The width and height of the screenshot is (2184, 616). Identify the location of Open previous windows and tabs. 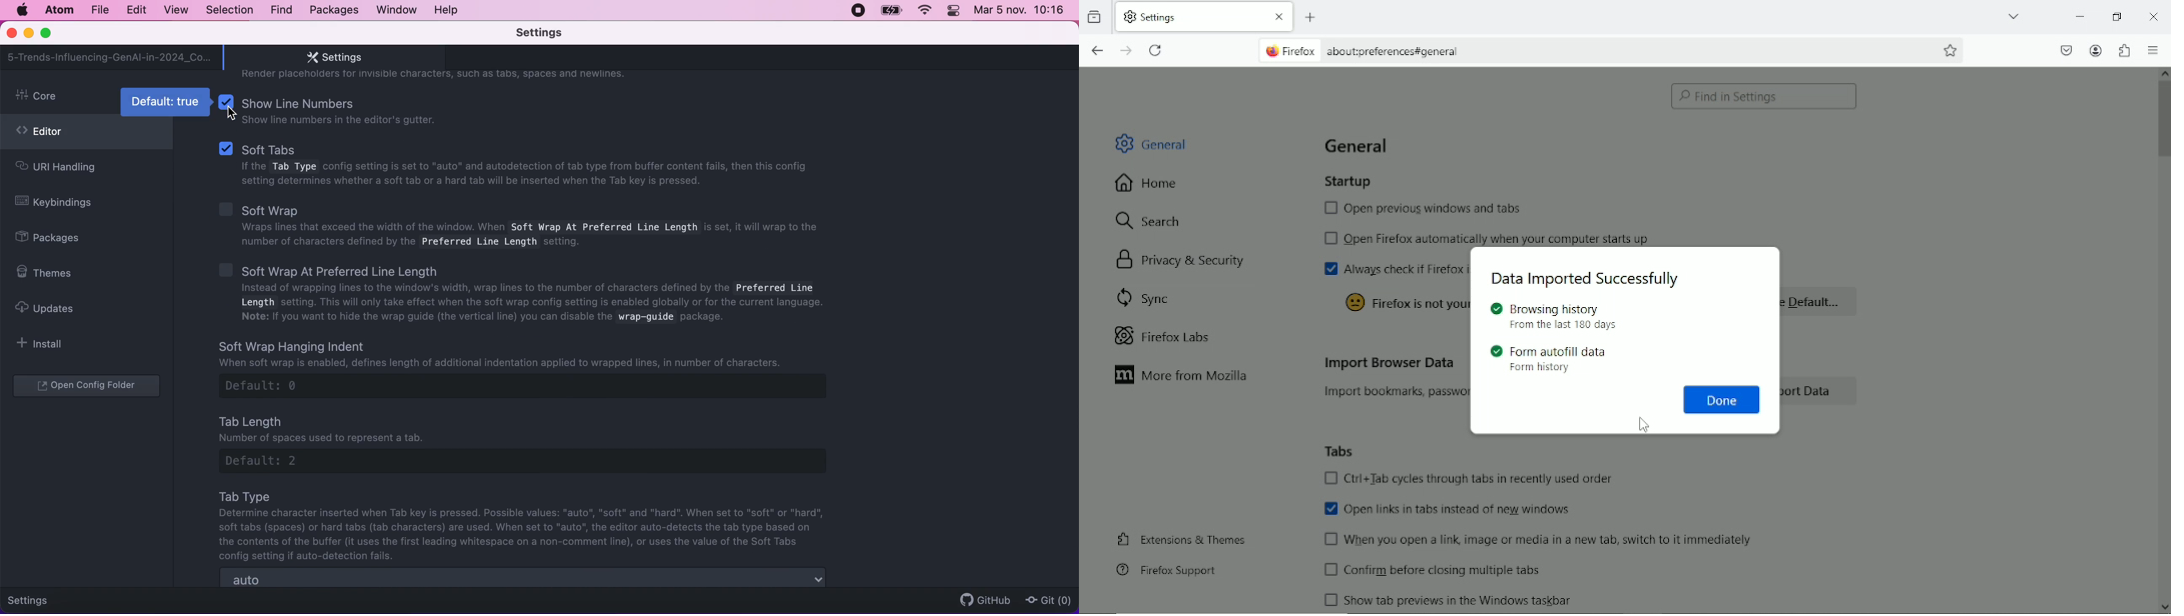
(1415, 210).